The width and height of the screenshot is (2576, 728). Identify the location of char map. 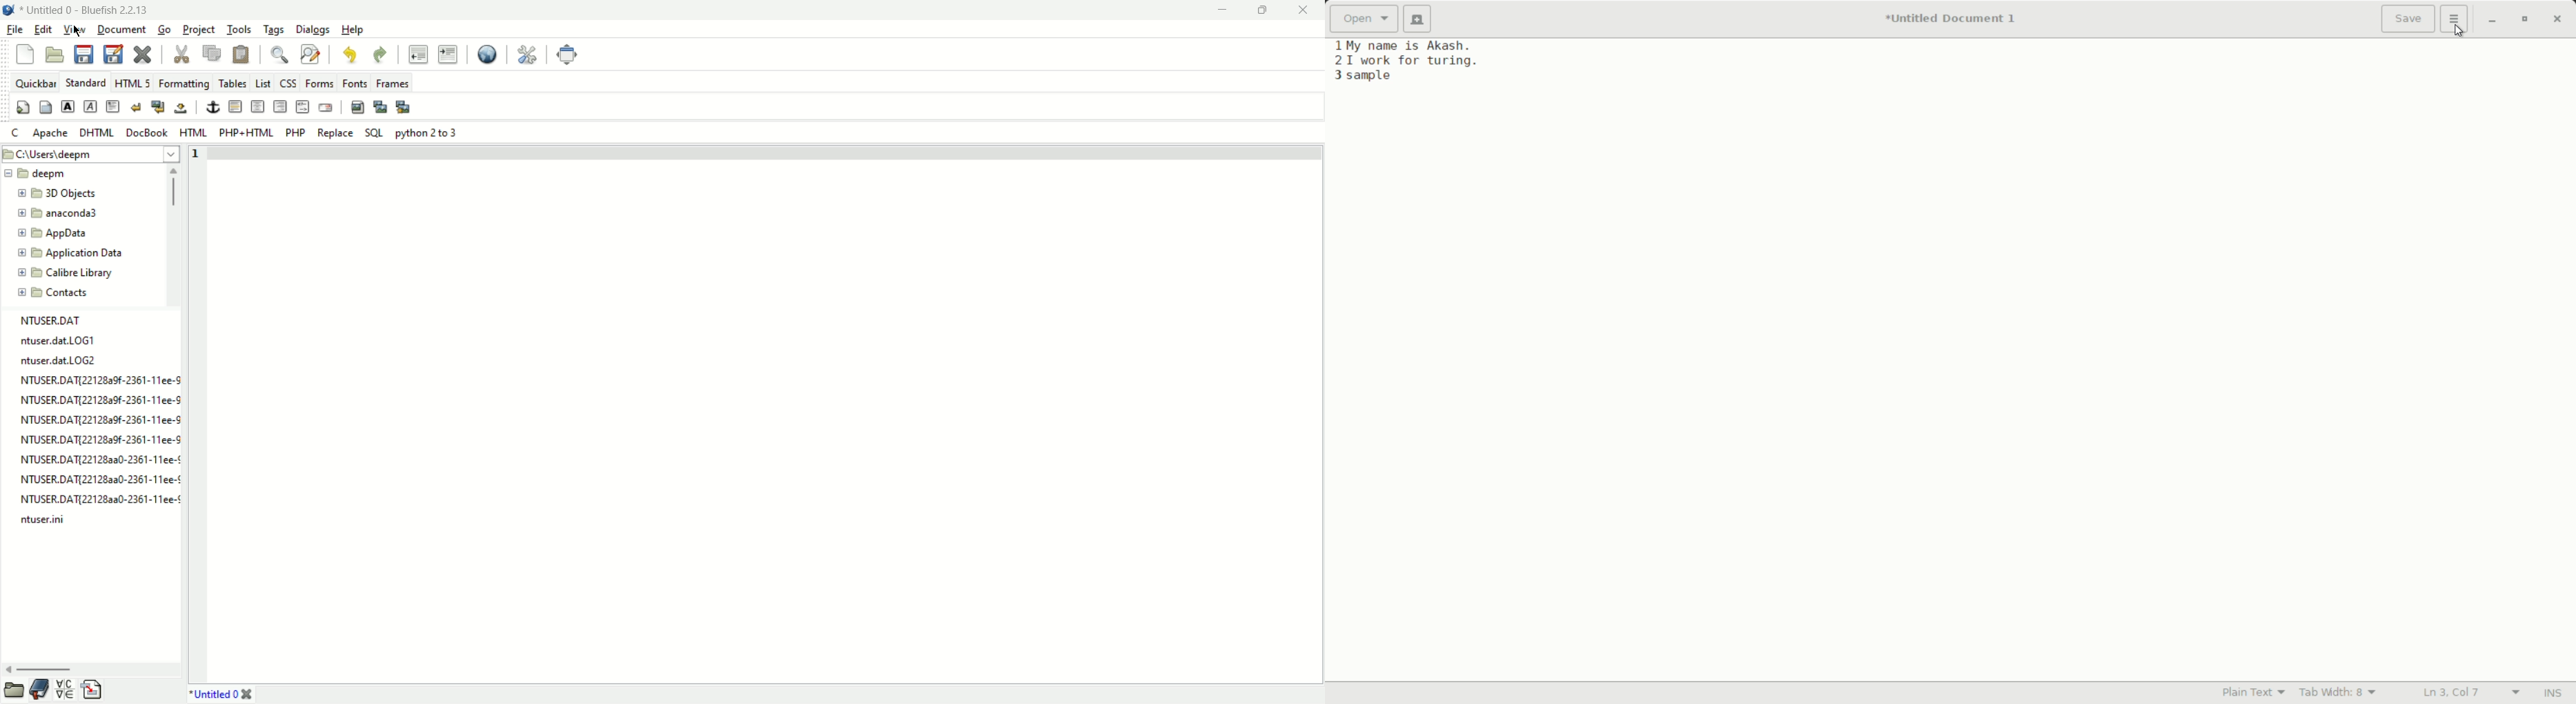
(63, 690).